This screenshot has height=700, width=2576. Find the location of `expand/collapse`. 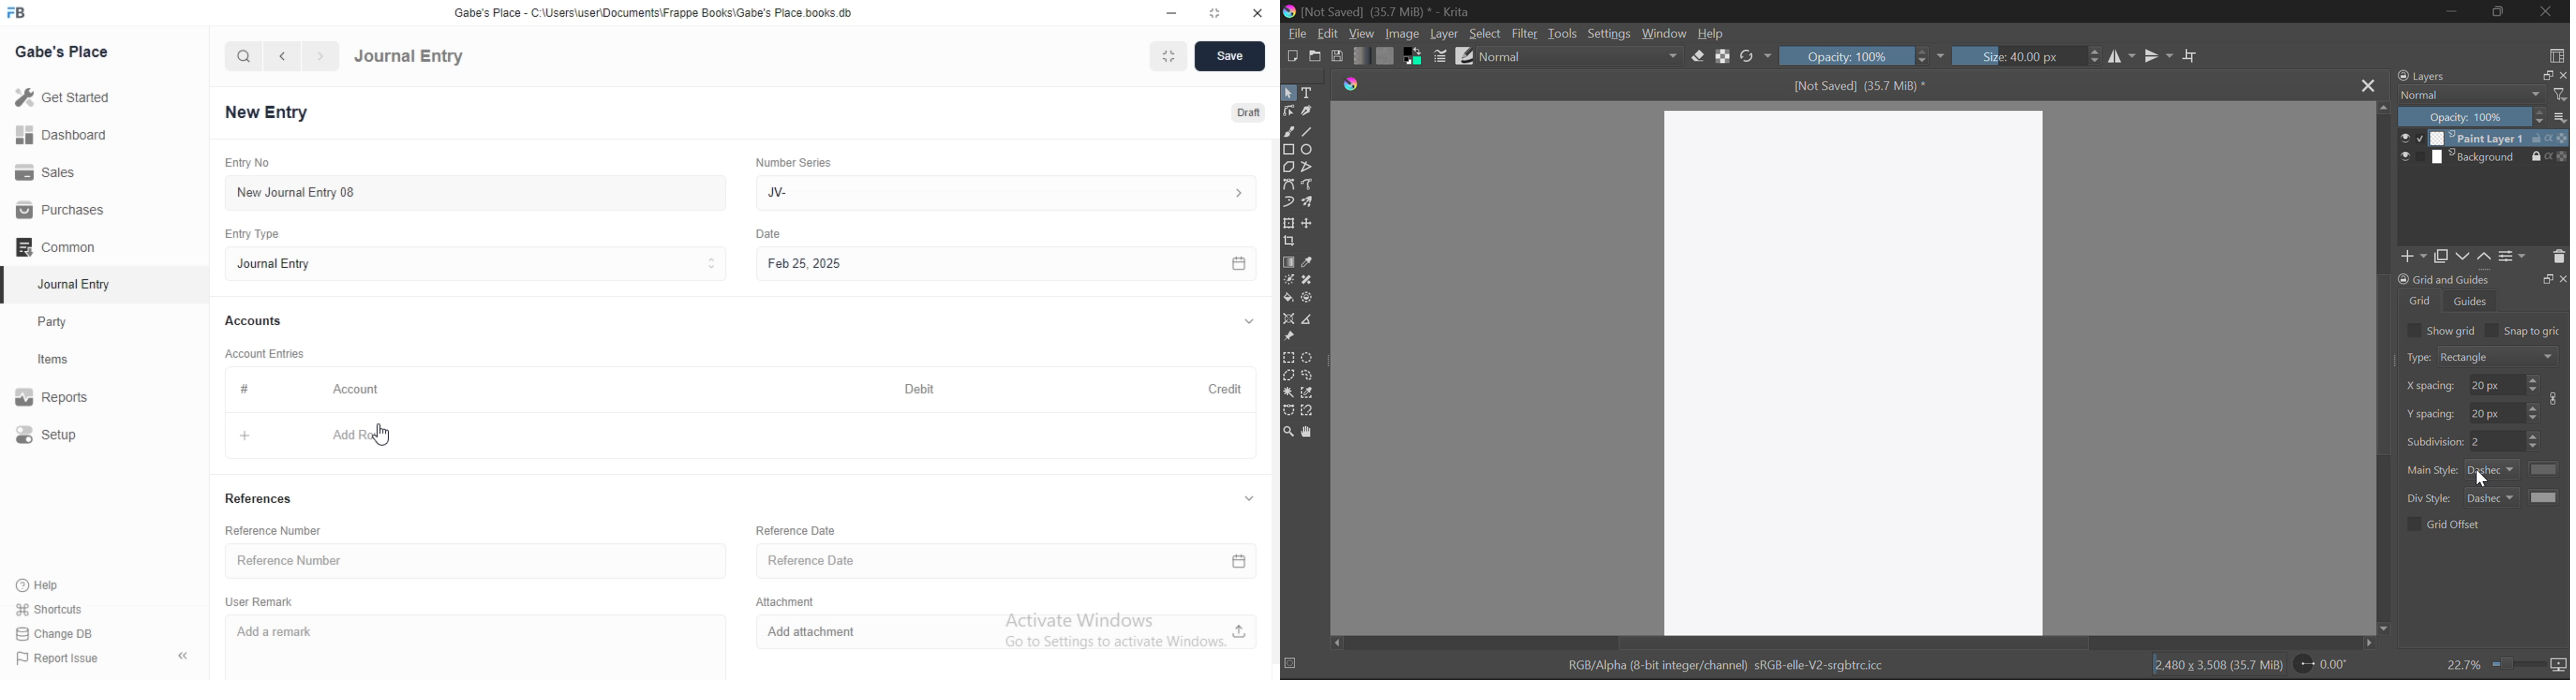

expand/collapse is located at coordinates (1248, 500).